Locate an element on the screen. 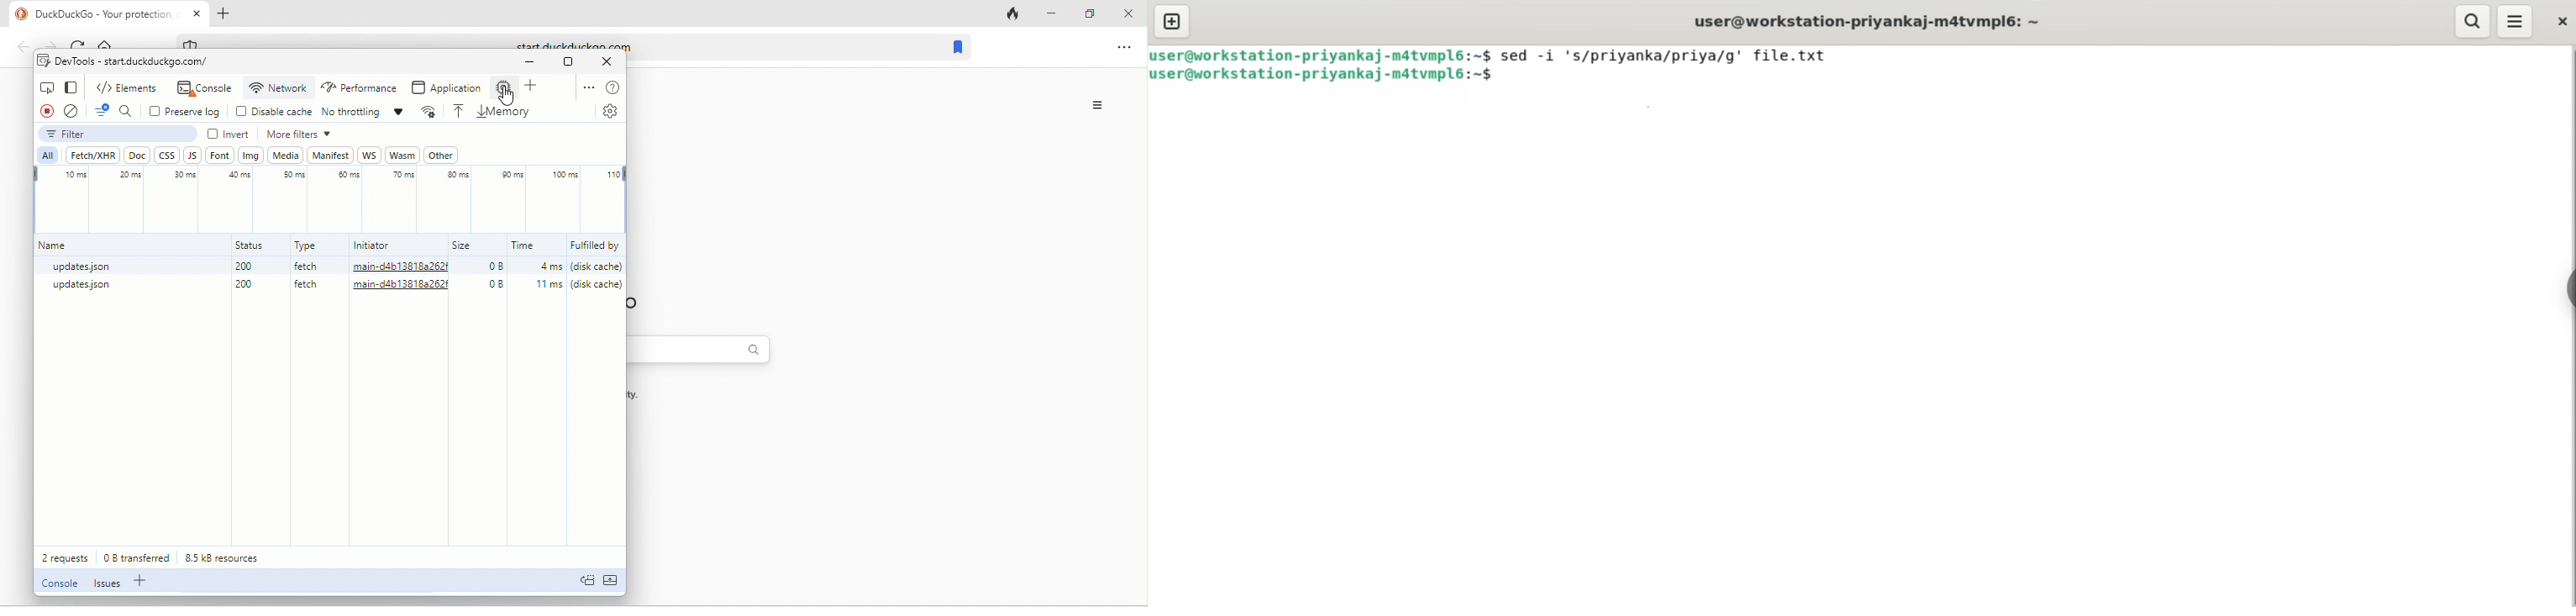 Image resolution: width=2576 pixels, height=616 pixels. manifest is located at coordinates (330, 157).